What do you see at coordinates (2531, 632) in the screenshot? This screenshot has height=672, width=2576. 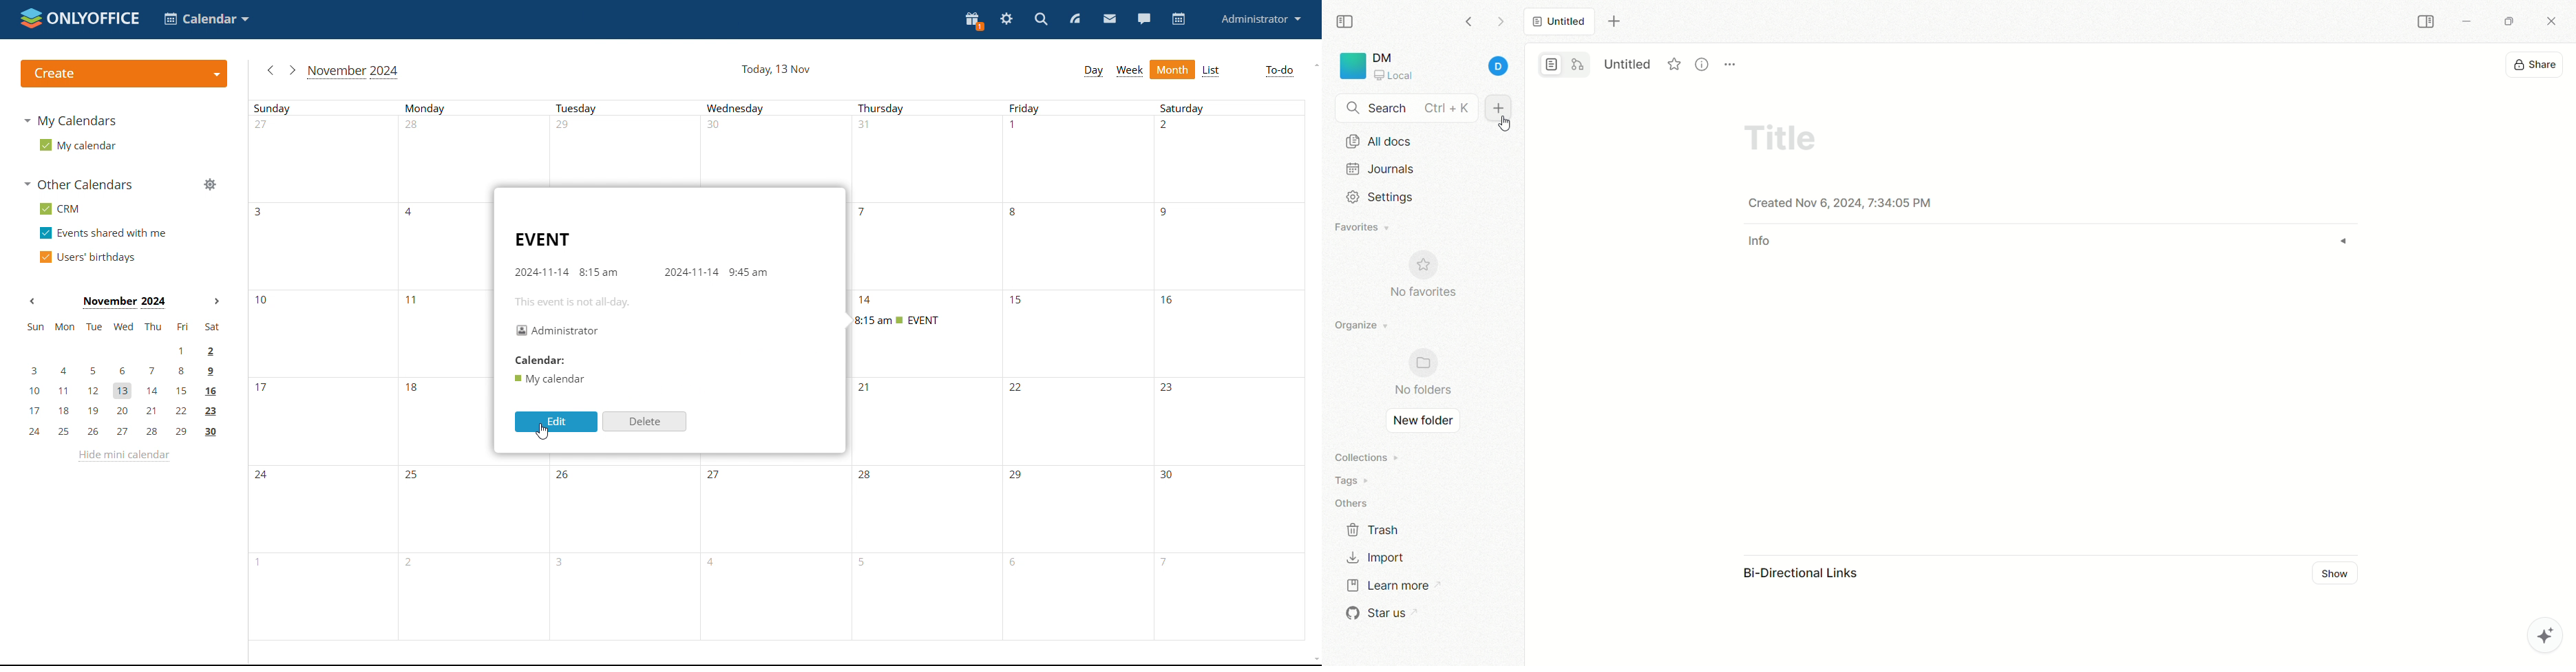 I see `AFFiNE AI` at bounding box center [2531, 632].